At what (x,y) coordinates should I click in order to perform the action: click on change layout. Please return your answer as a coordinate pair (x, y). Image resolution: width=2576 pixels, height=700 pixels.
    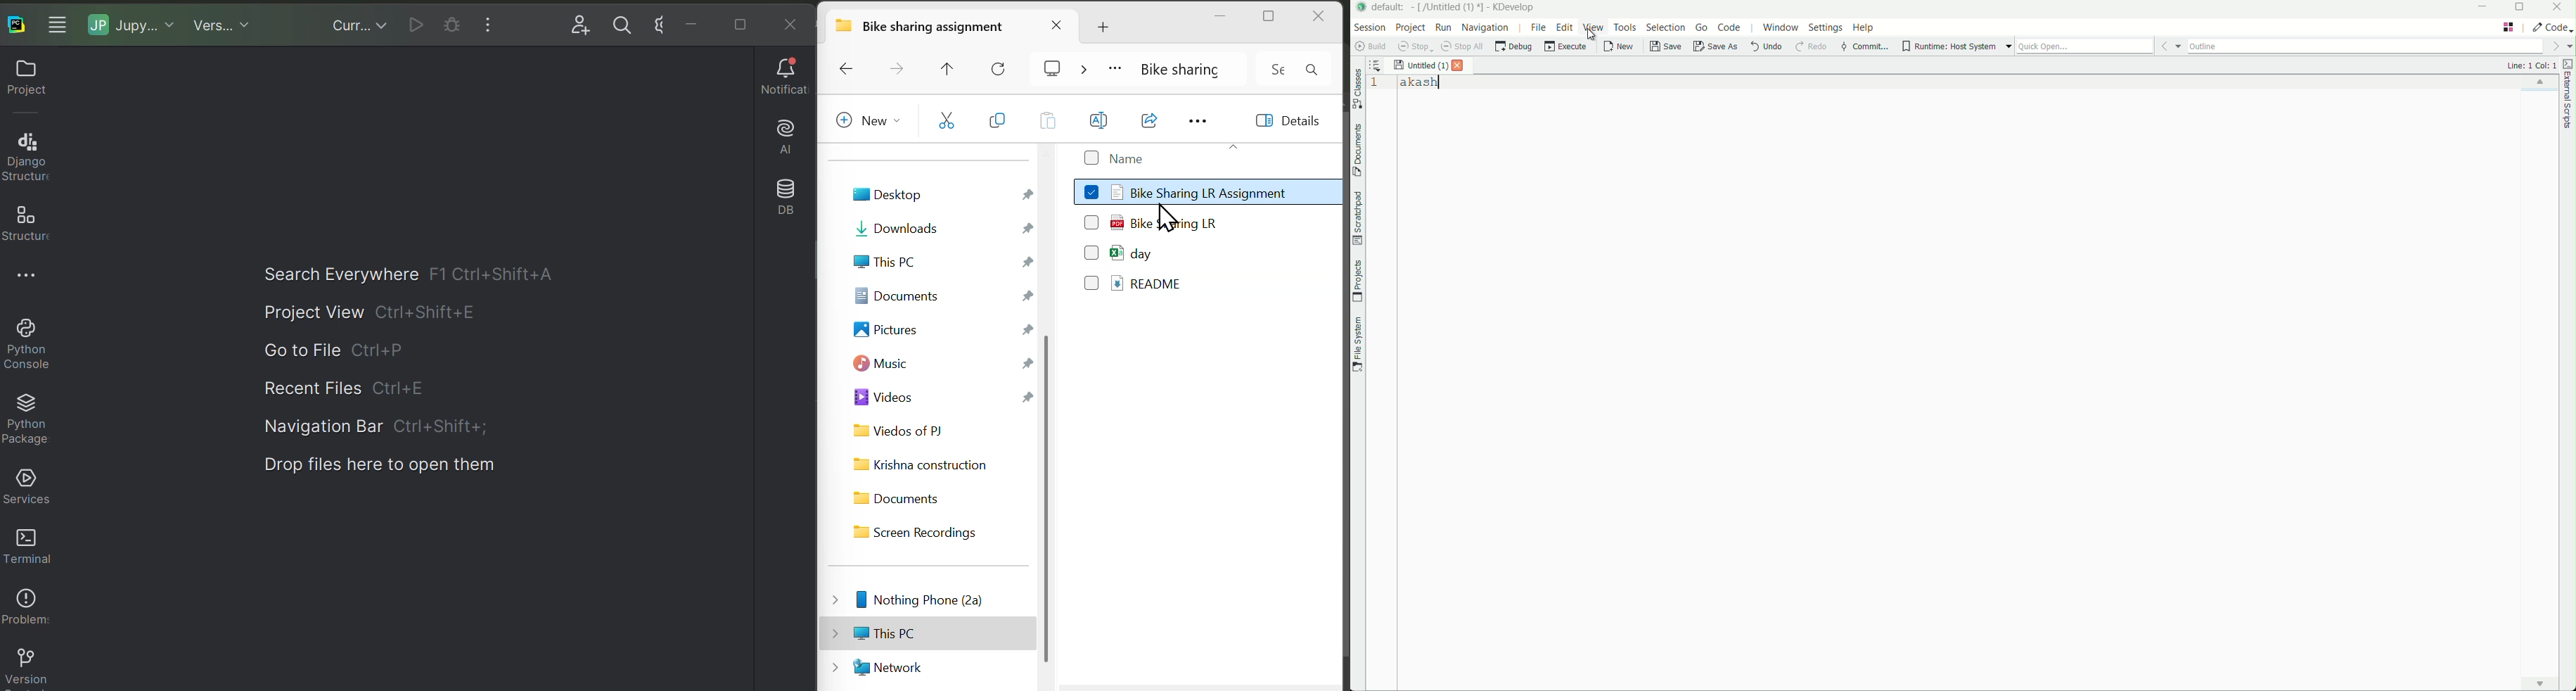
    Looking at the image, I should click on (2509, 27).